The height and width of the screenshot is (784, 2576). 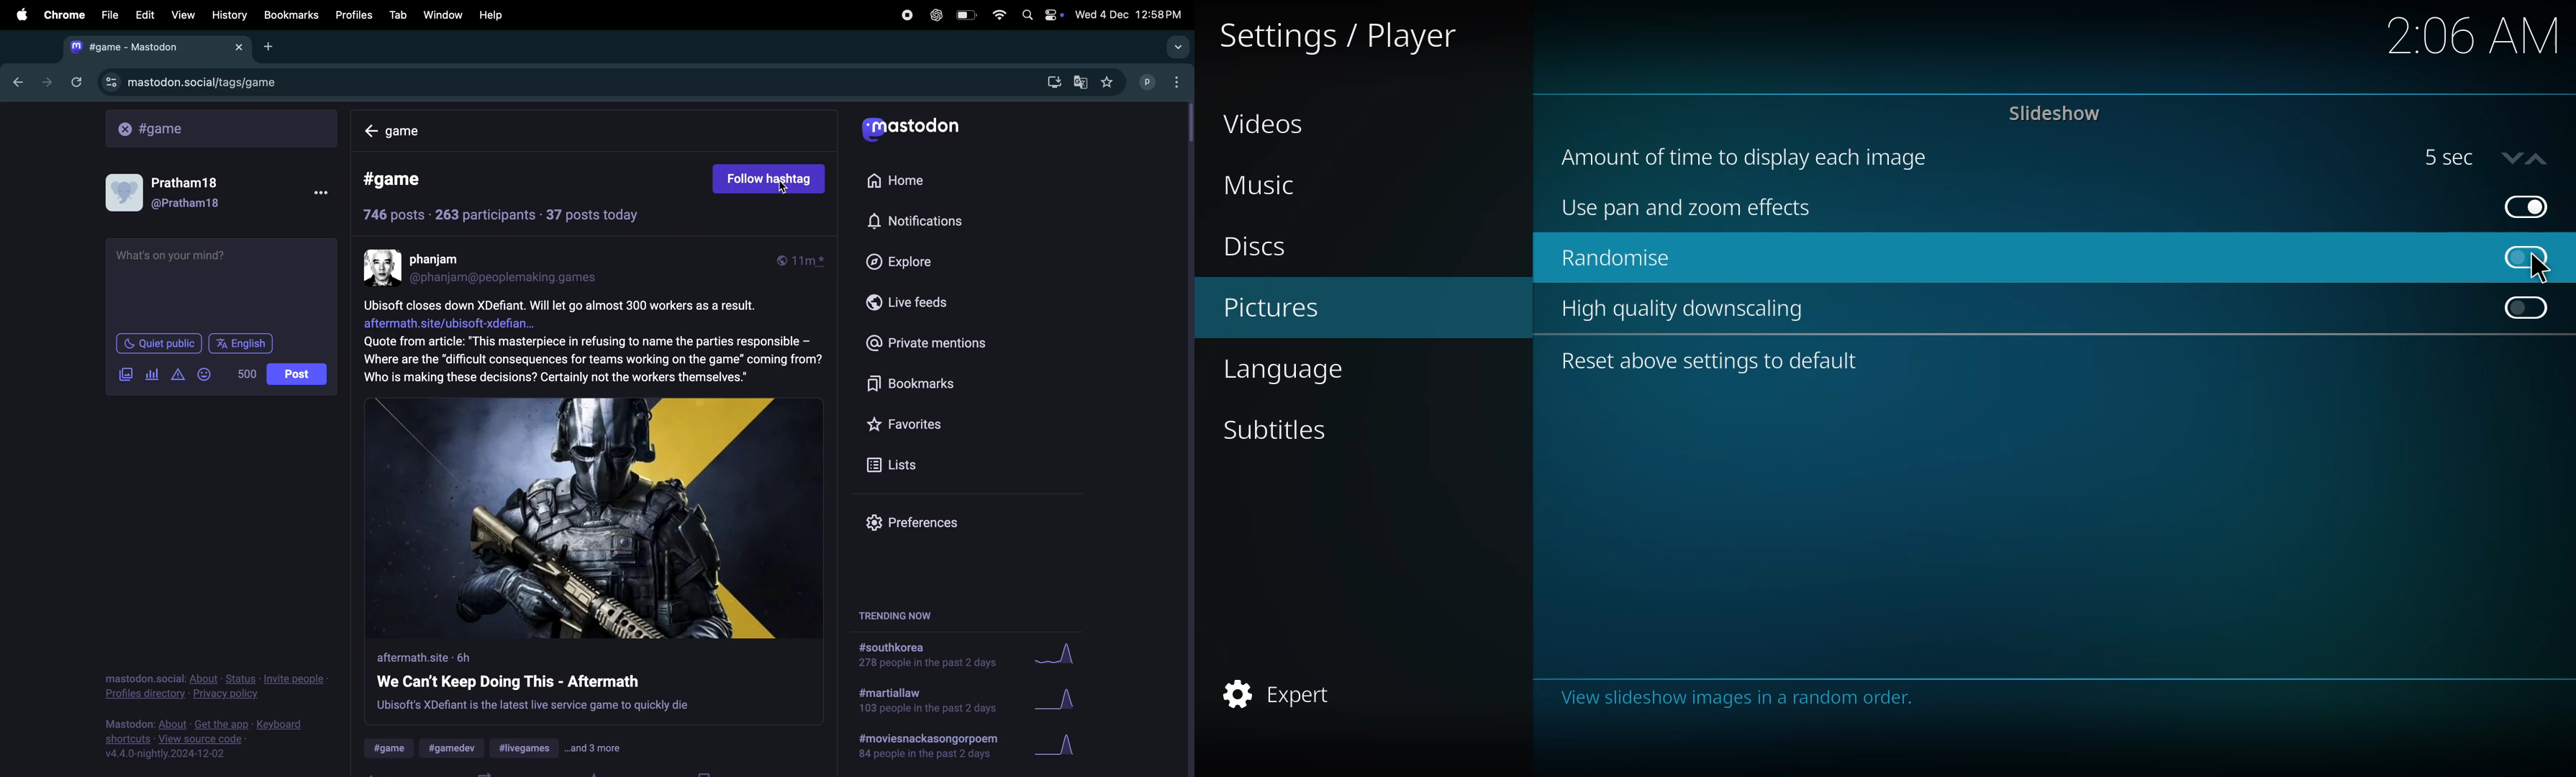 What do you see at coordinates (1111, 81) in the screenshot?
I see `favourites` at bounding box center [1111, 81].